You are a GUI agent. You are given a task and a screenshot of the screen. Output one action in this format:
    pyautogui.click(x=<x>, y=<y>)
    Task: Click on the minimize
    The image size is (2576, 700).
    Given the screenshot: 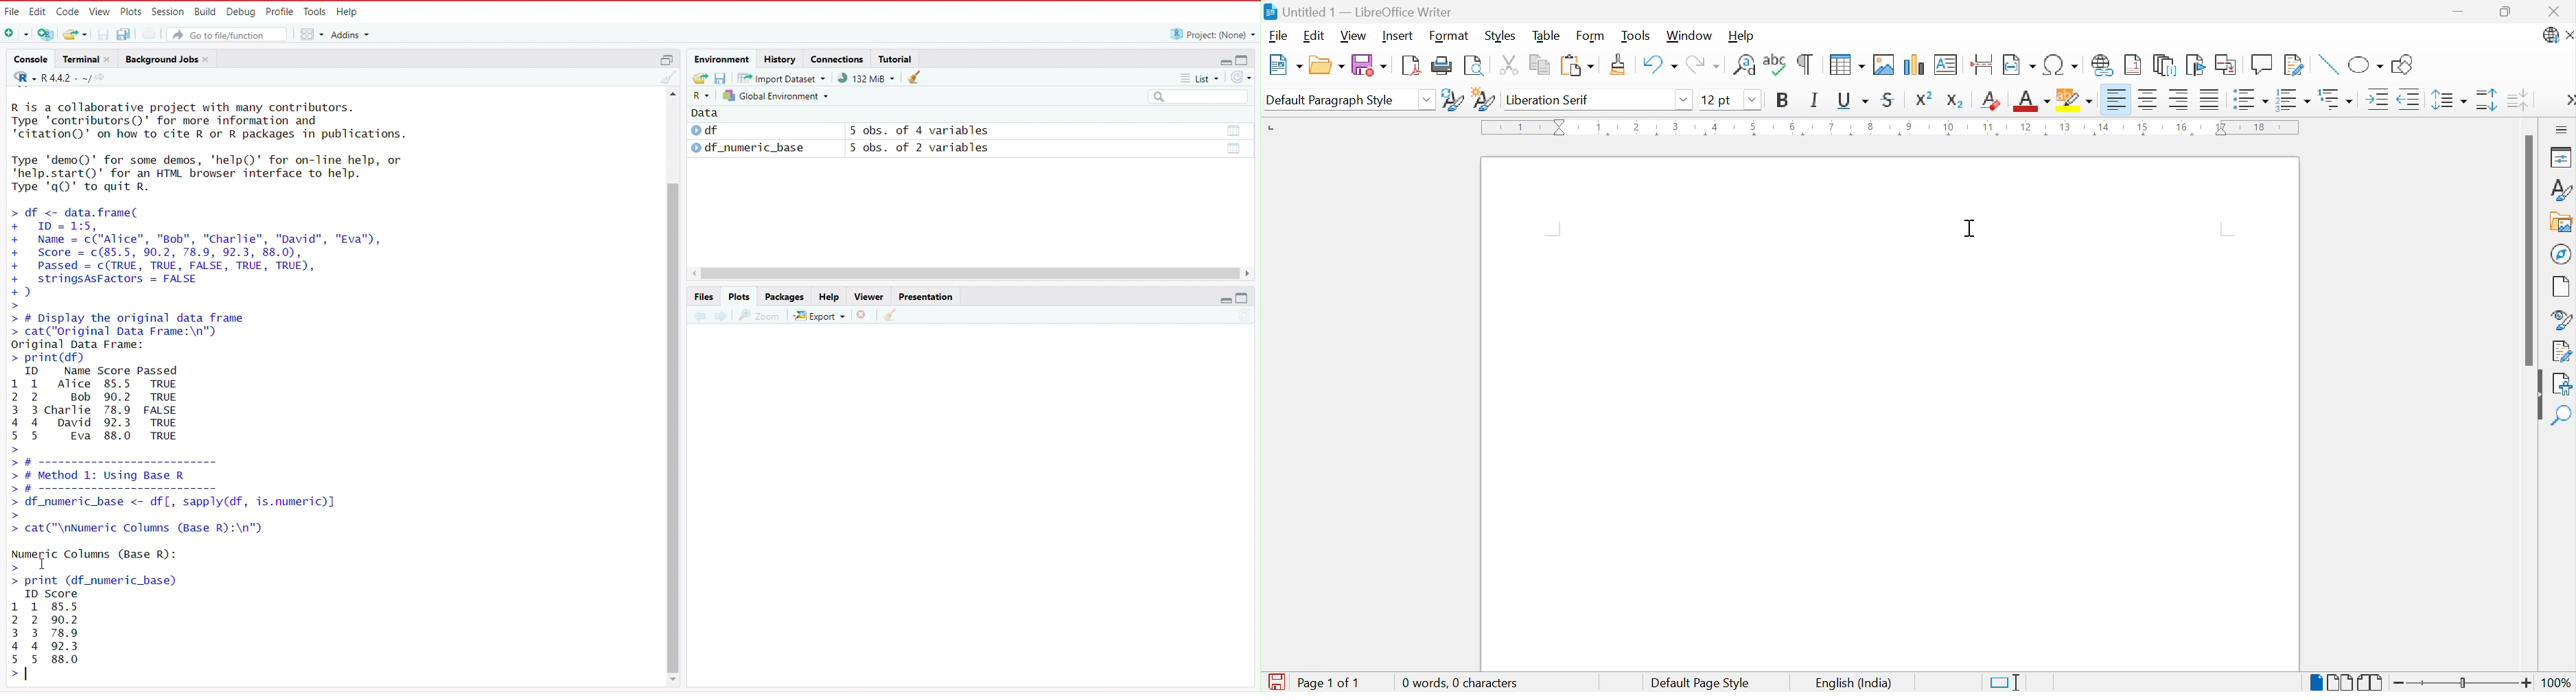 What is the action you would take?
    pyautogui.click(x=1225, y=299)
    